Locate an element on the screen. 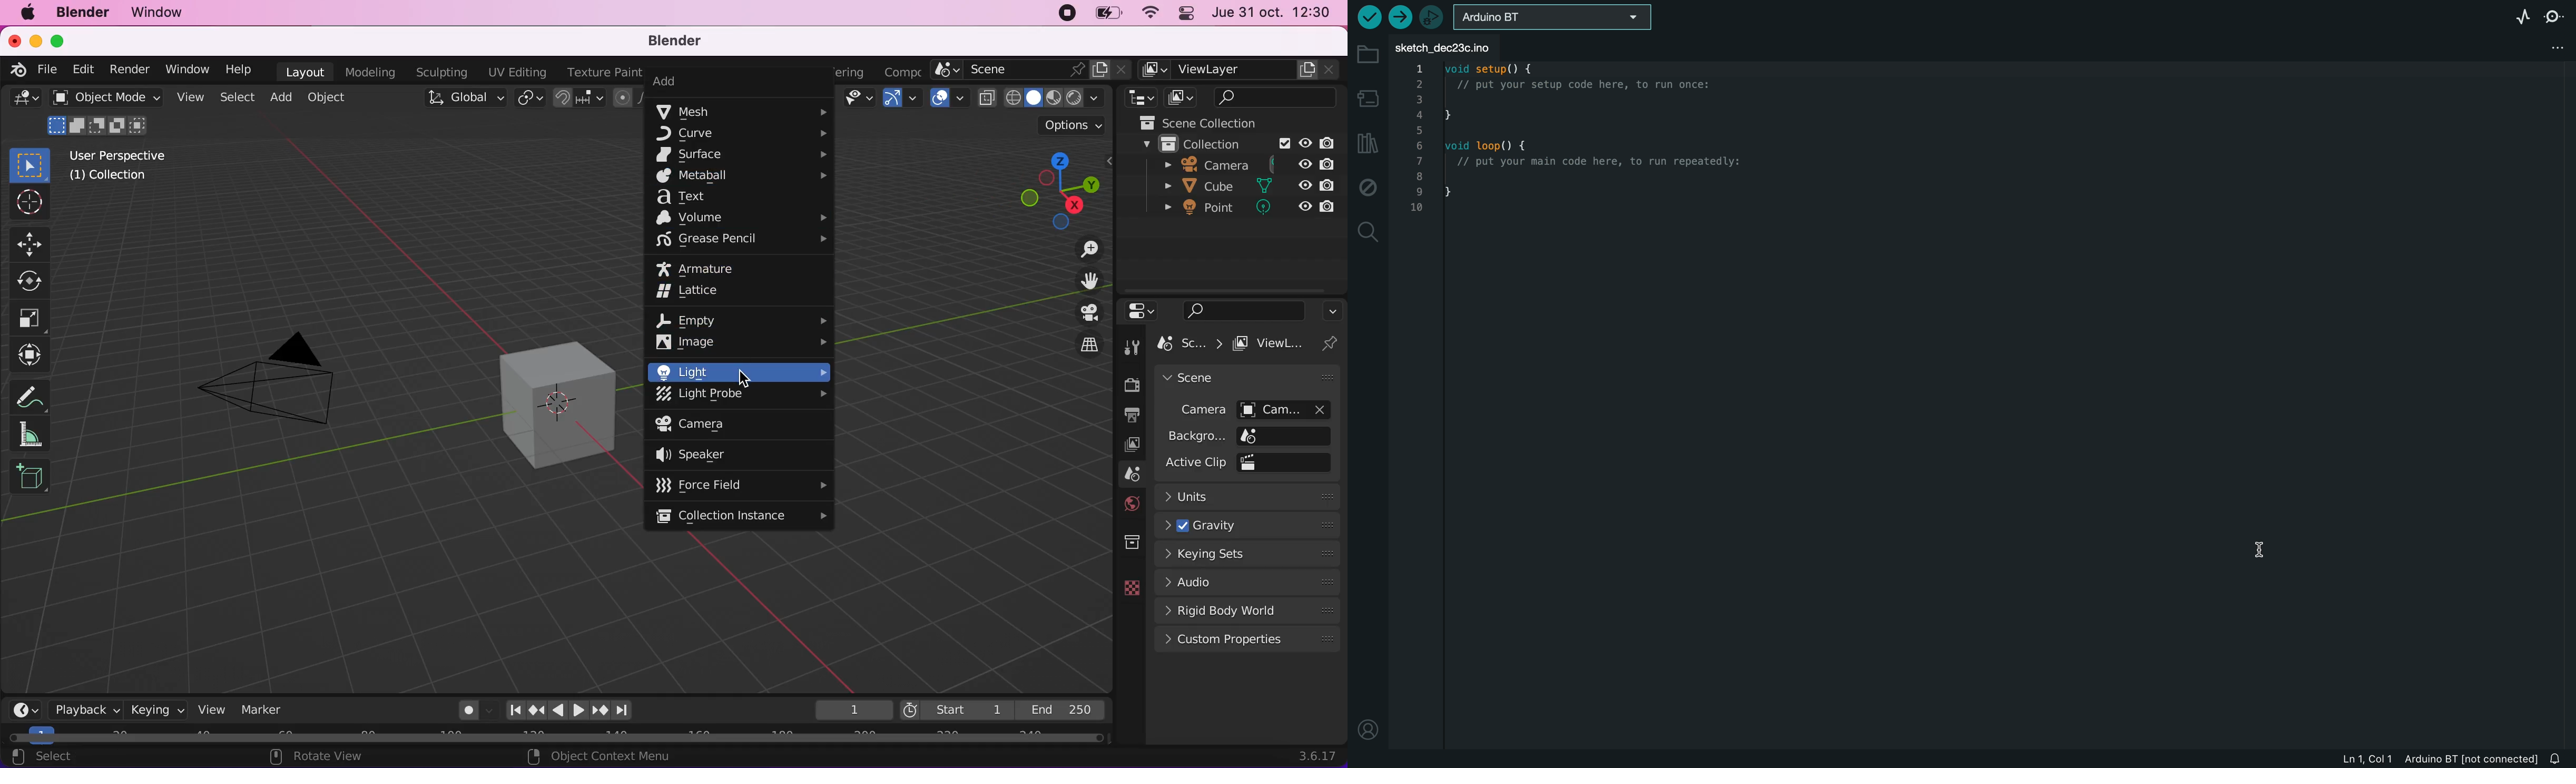  blender is located at coordinates (84, 14).